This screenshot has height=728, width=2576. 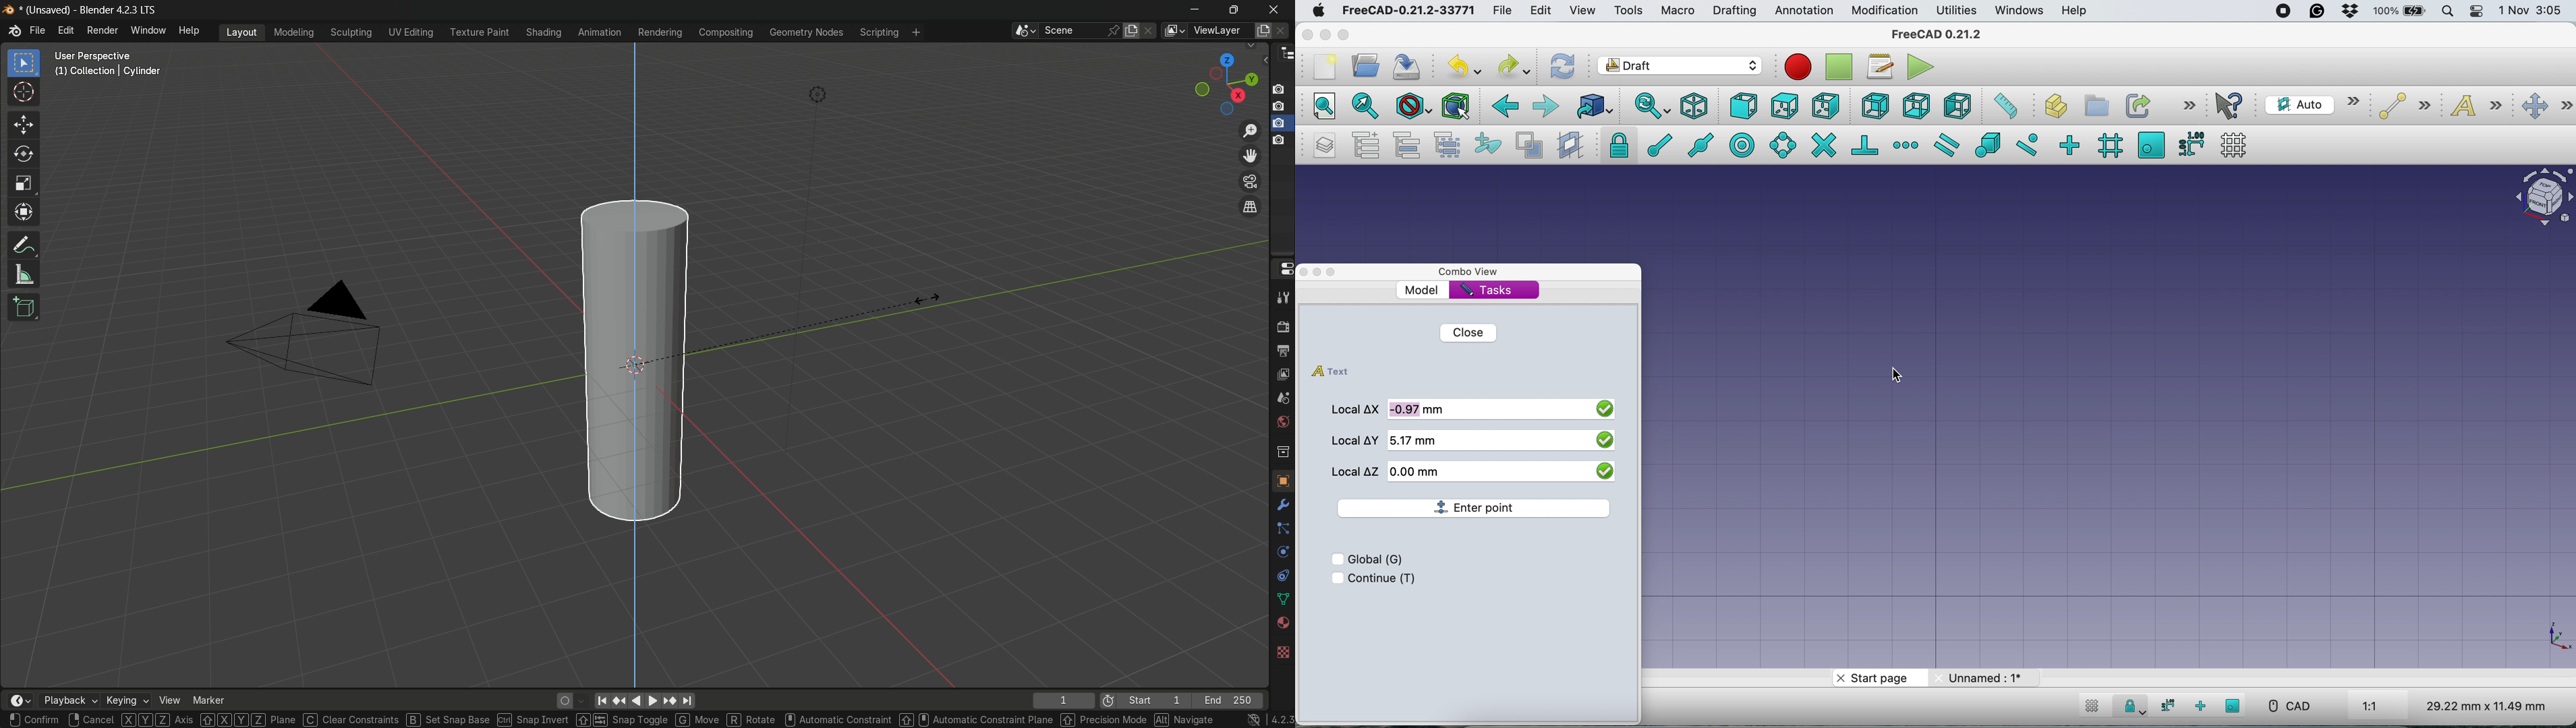 What do you see at coordinates (1334, 560) in the screenshot?
I see `checkbox` at bounding box center [1334, 560].